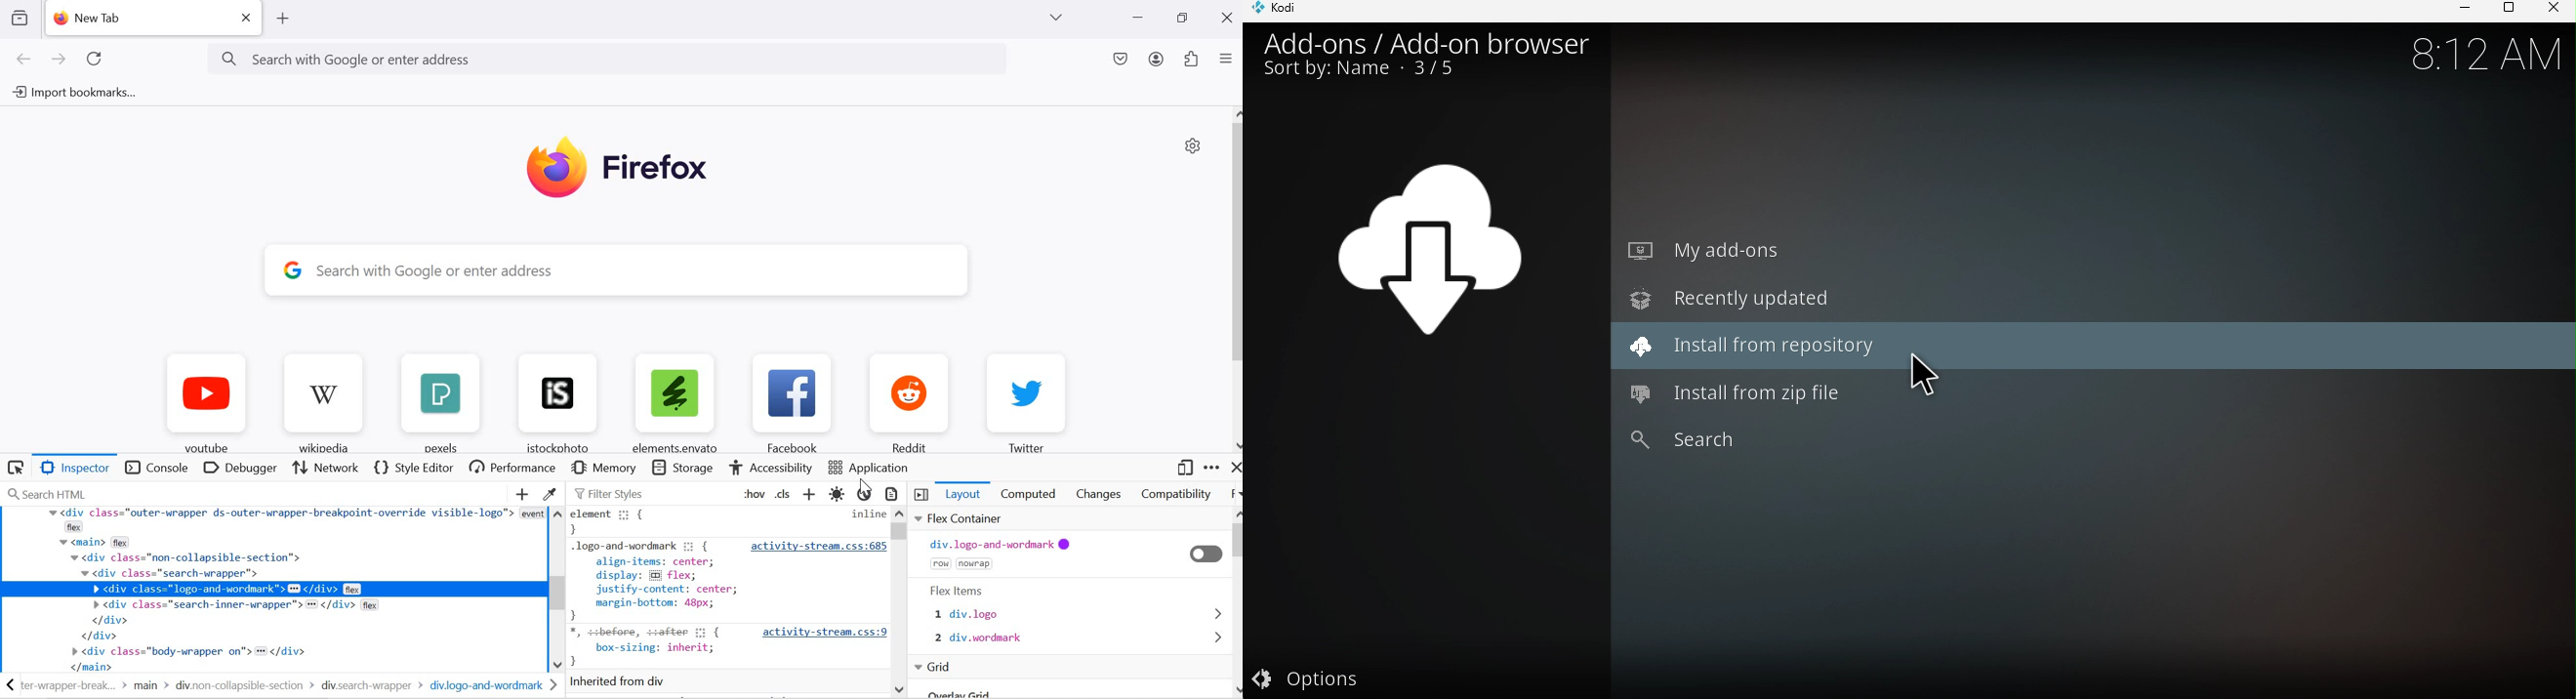 This screenshot has height=700, width=2576. What do you see at coordinates (25, 61) in the screenshot?
I see `previous page` at bounding box center [25, 61].